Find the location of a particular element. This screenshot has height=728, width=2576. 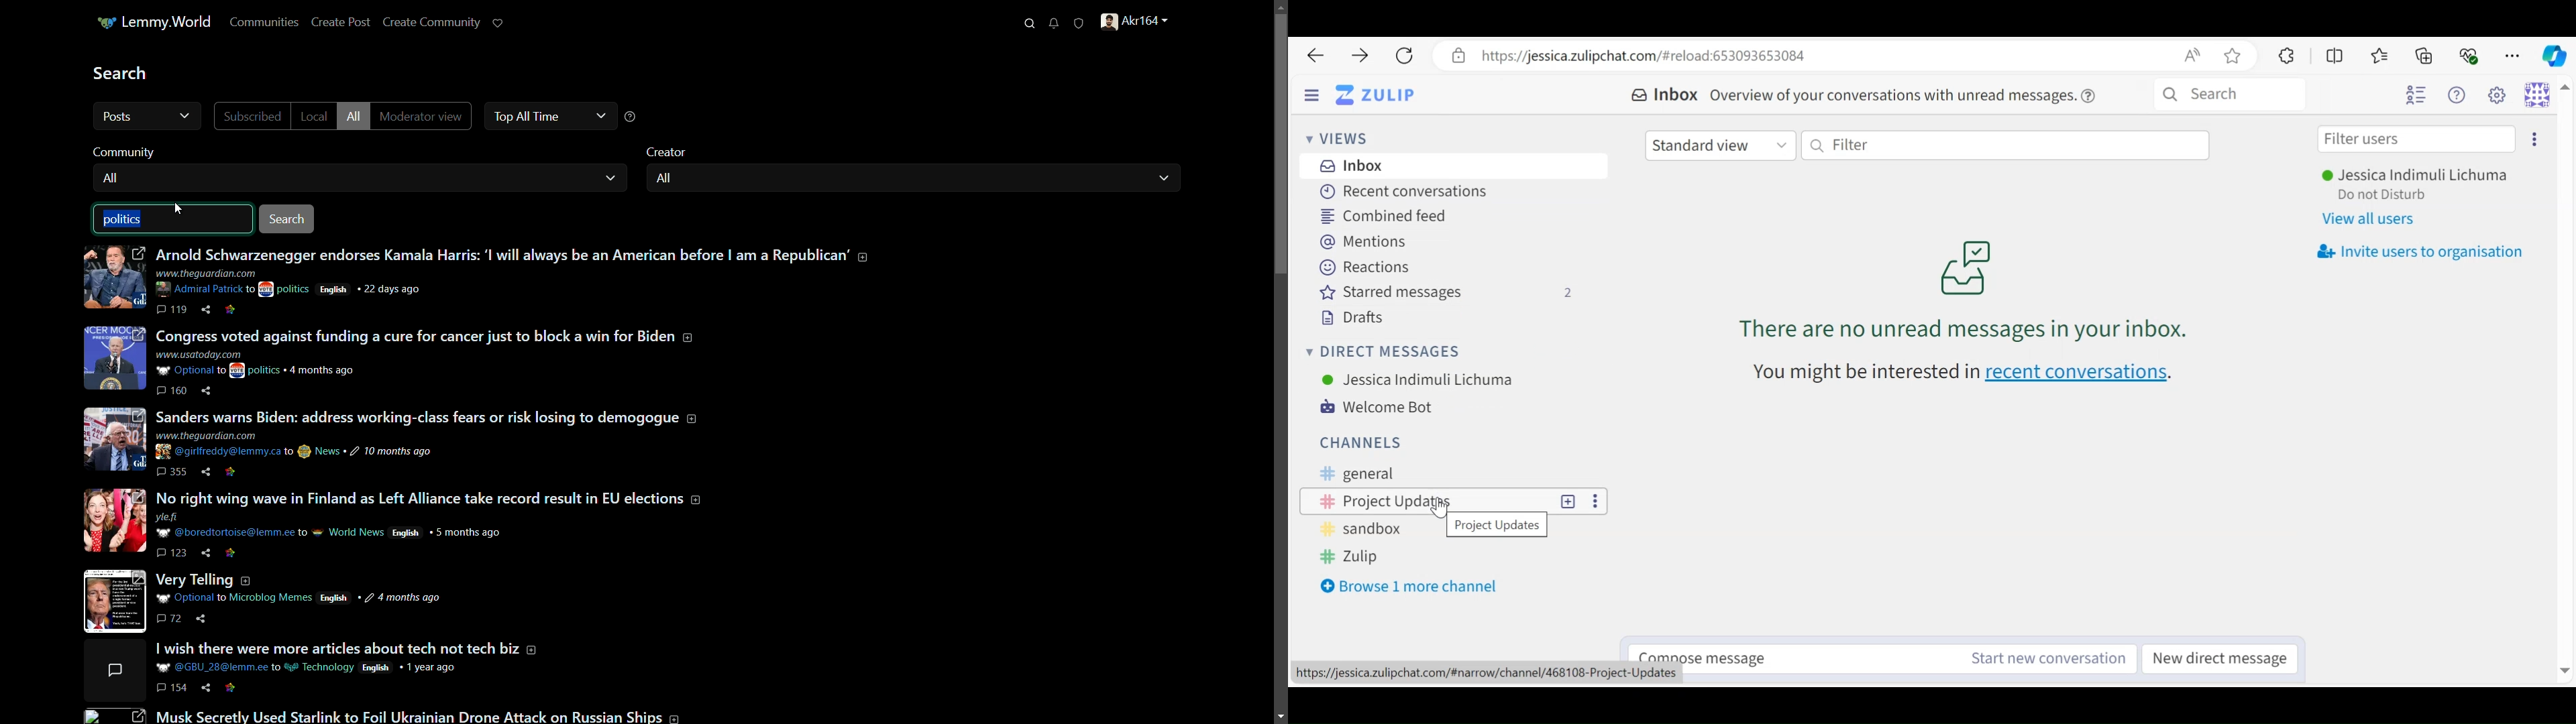

Go to Home View is located at coordinates (1375, 96).